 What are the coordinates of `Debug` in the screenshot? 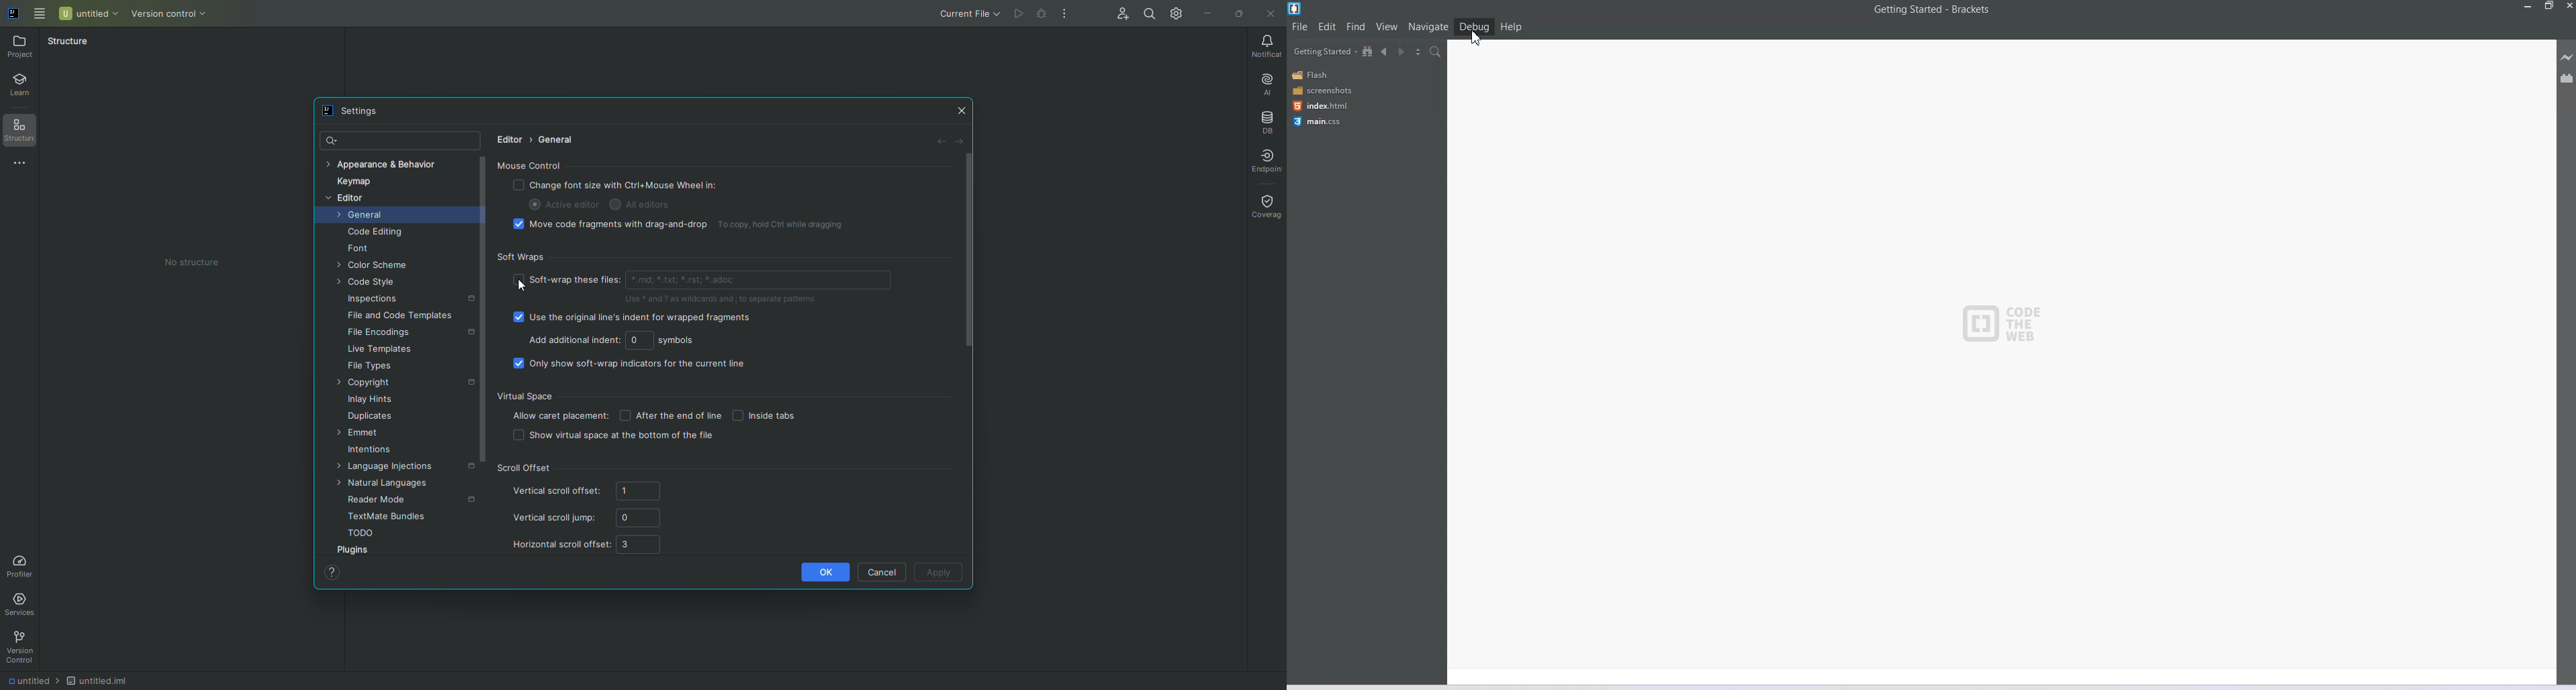 It's located at (1040, 14).